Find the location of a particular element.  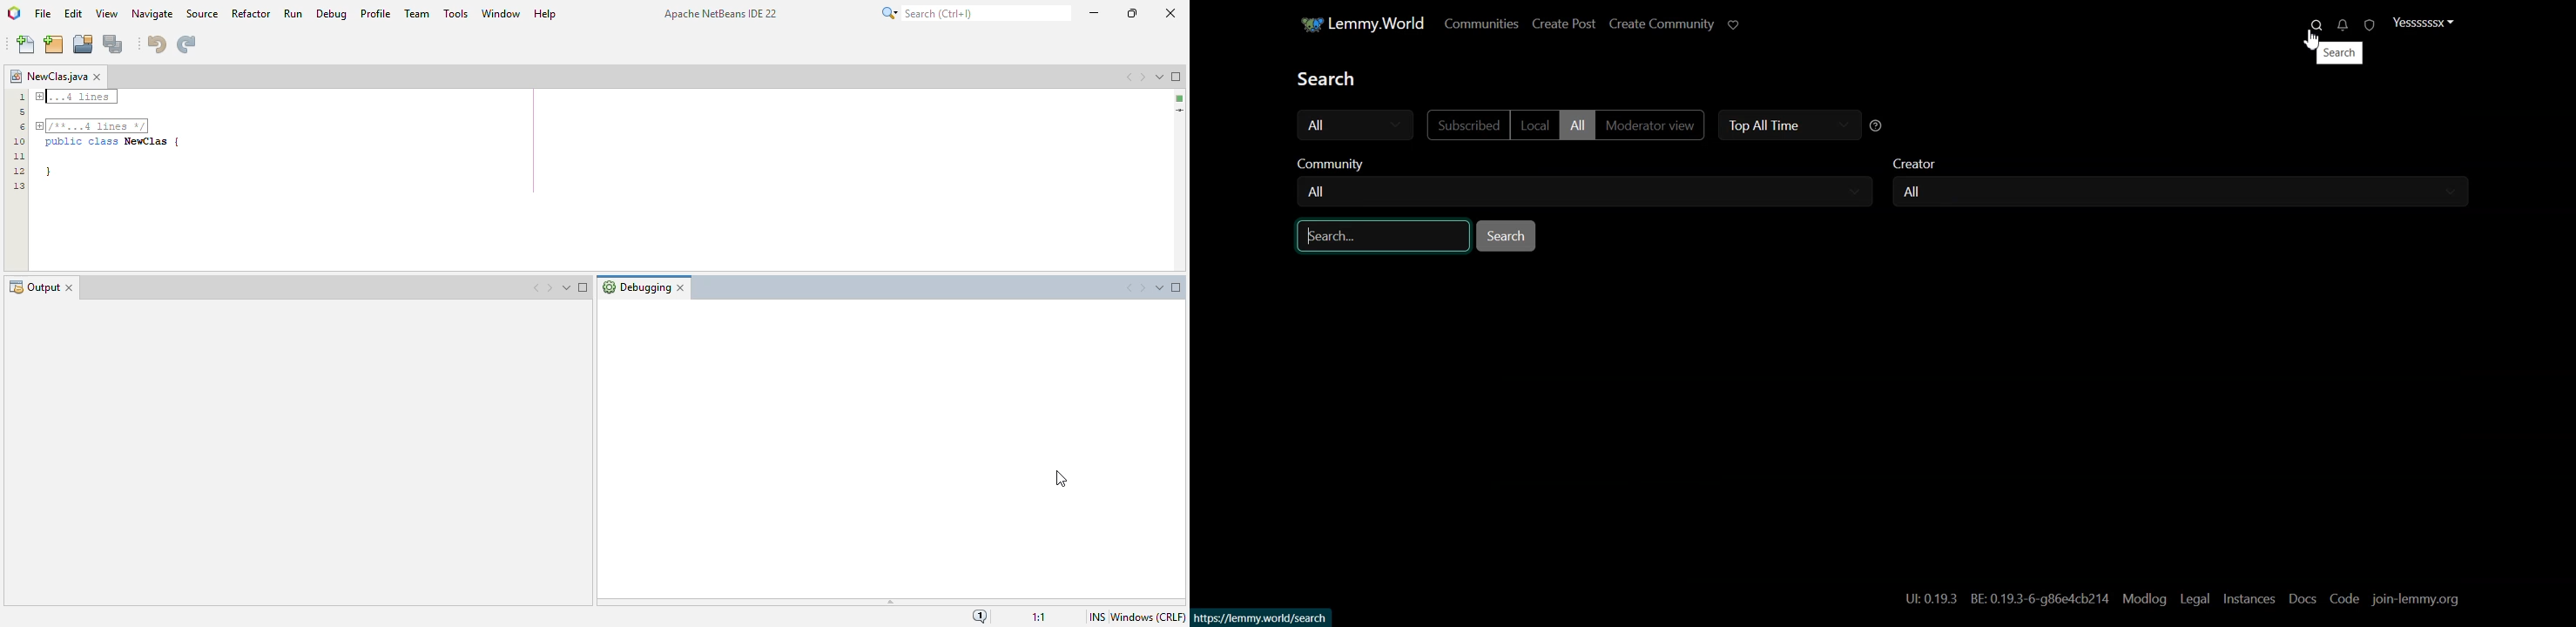

Create Community is located at coordinates (1662, 22).